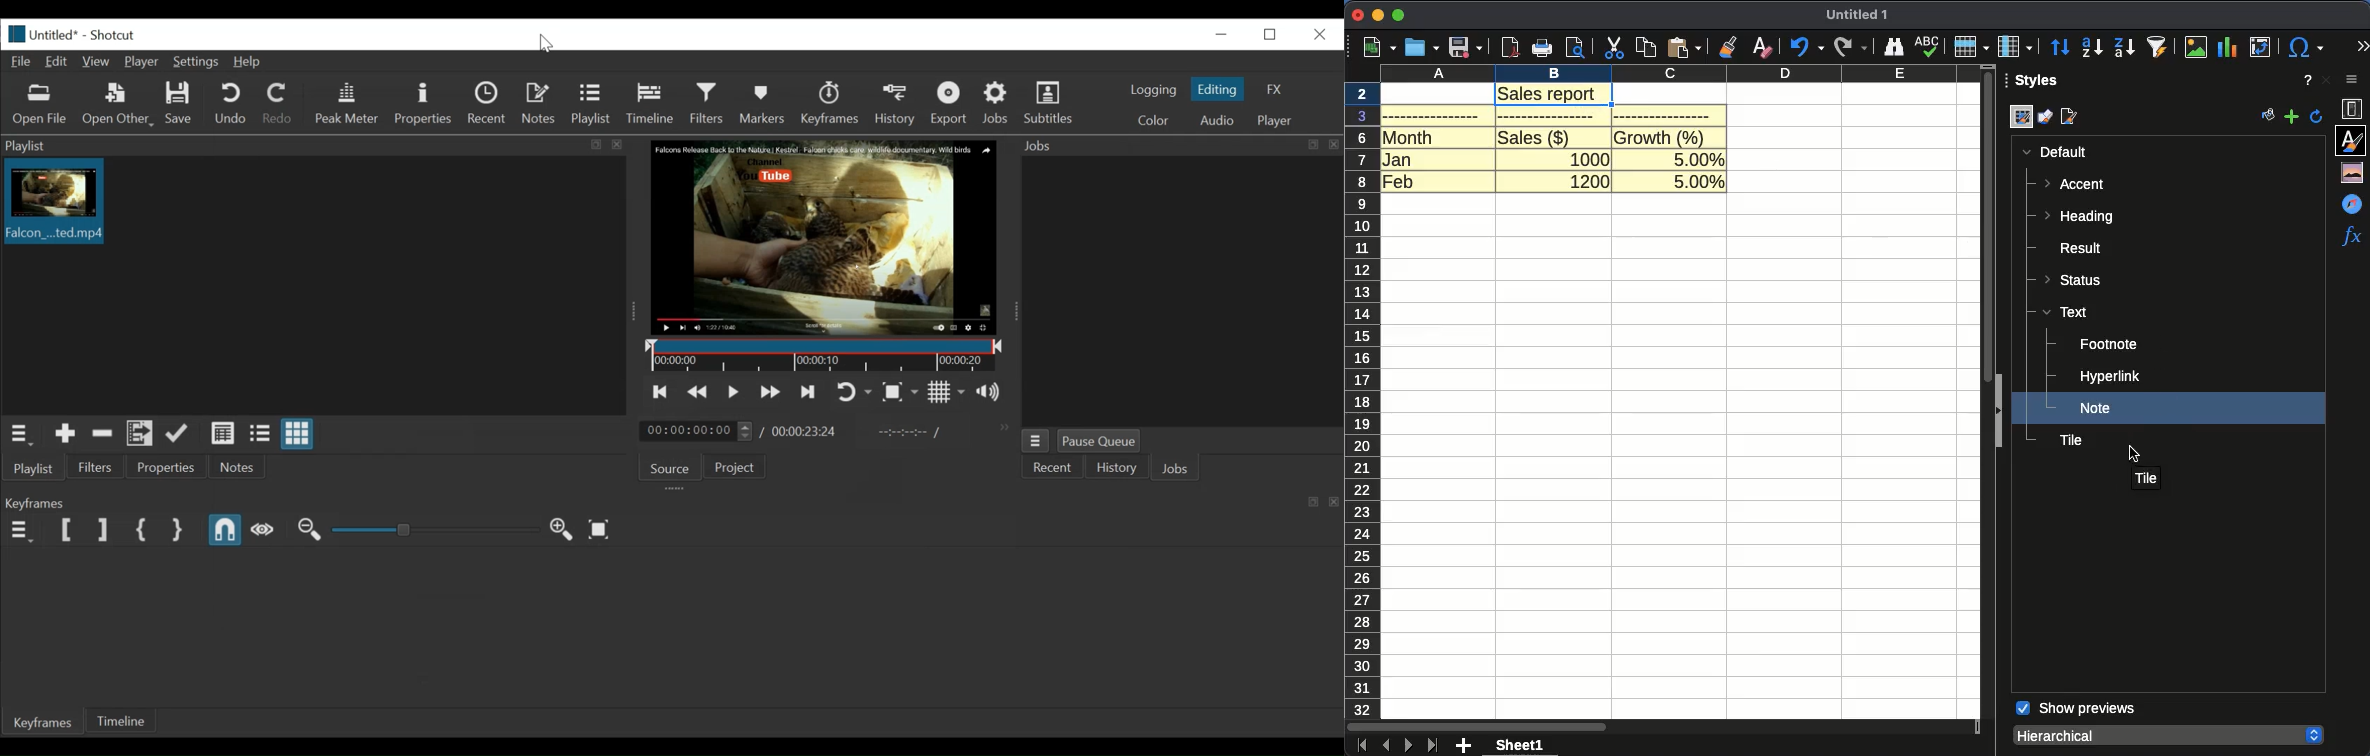 The height and width of the screenshot is (756, 2380). I want to click on sales report, so click(1553, 94).